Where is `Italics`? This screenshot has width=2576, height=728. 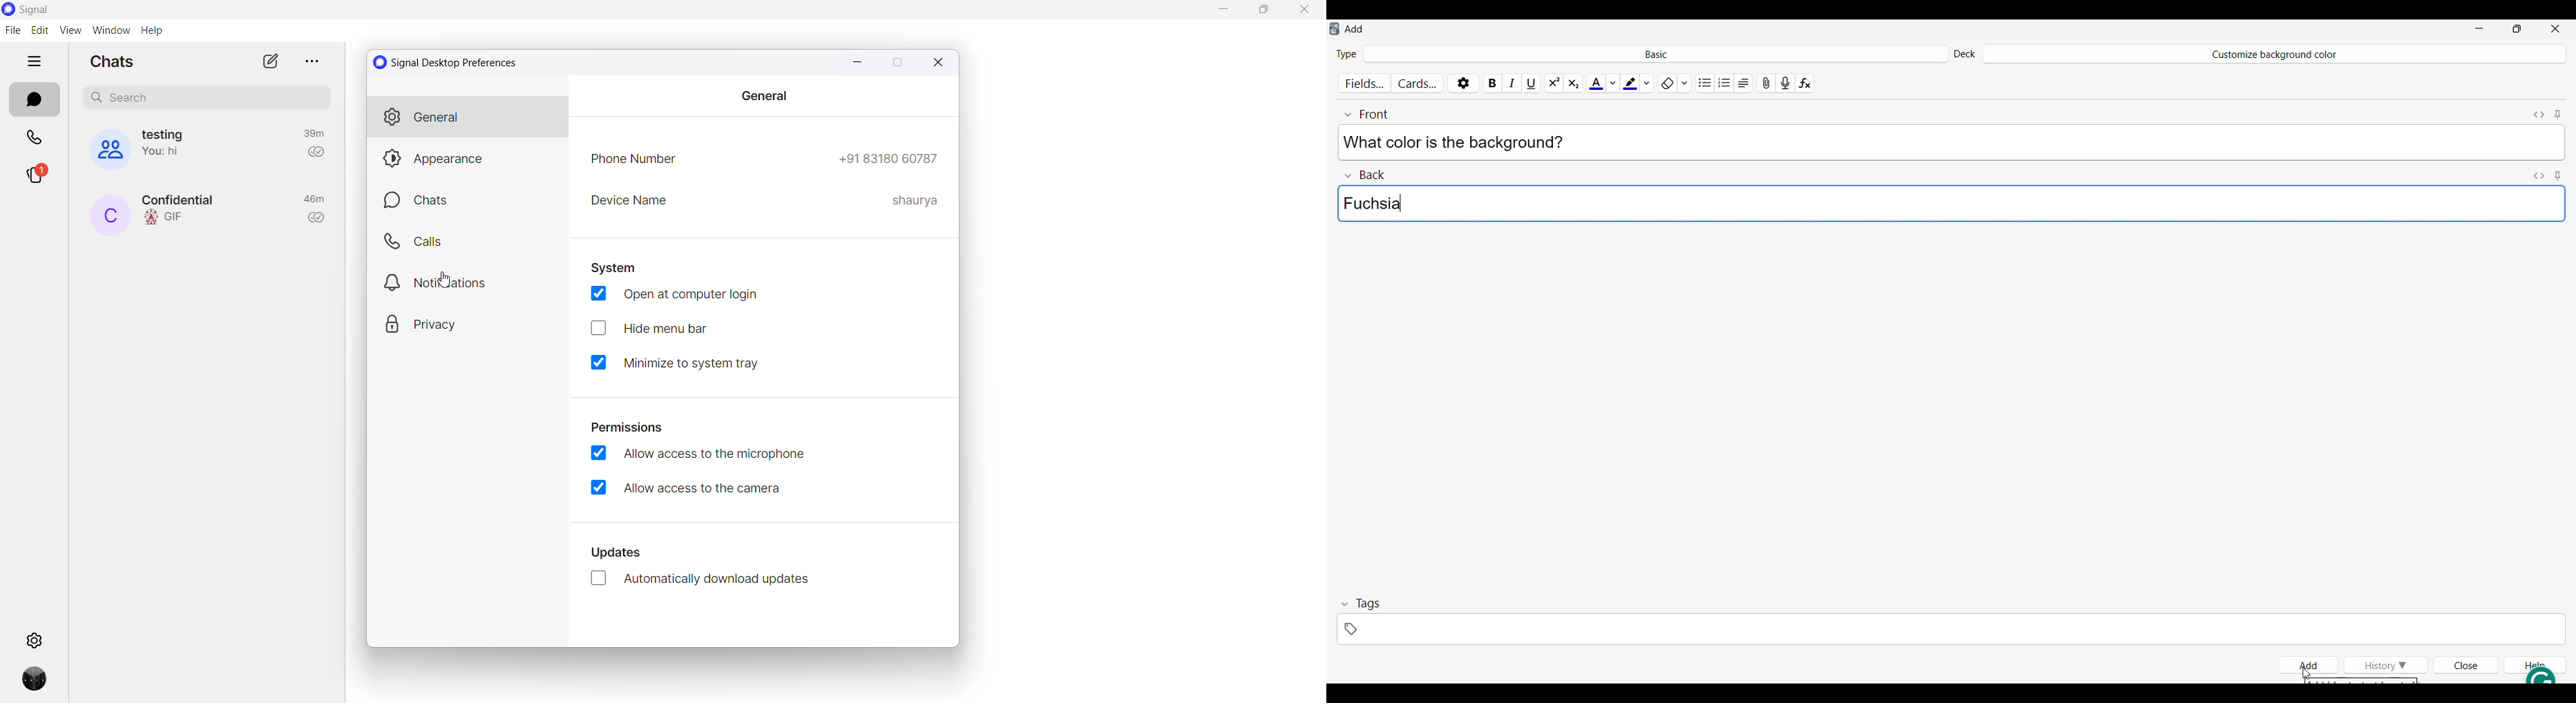
Italics is located at coordinates (1513, 81).